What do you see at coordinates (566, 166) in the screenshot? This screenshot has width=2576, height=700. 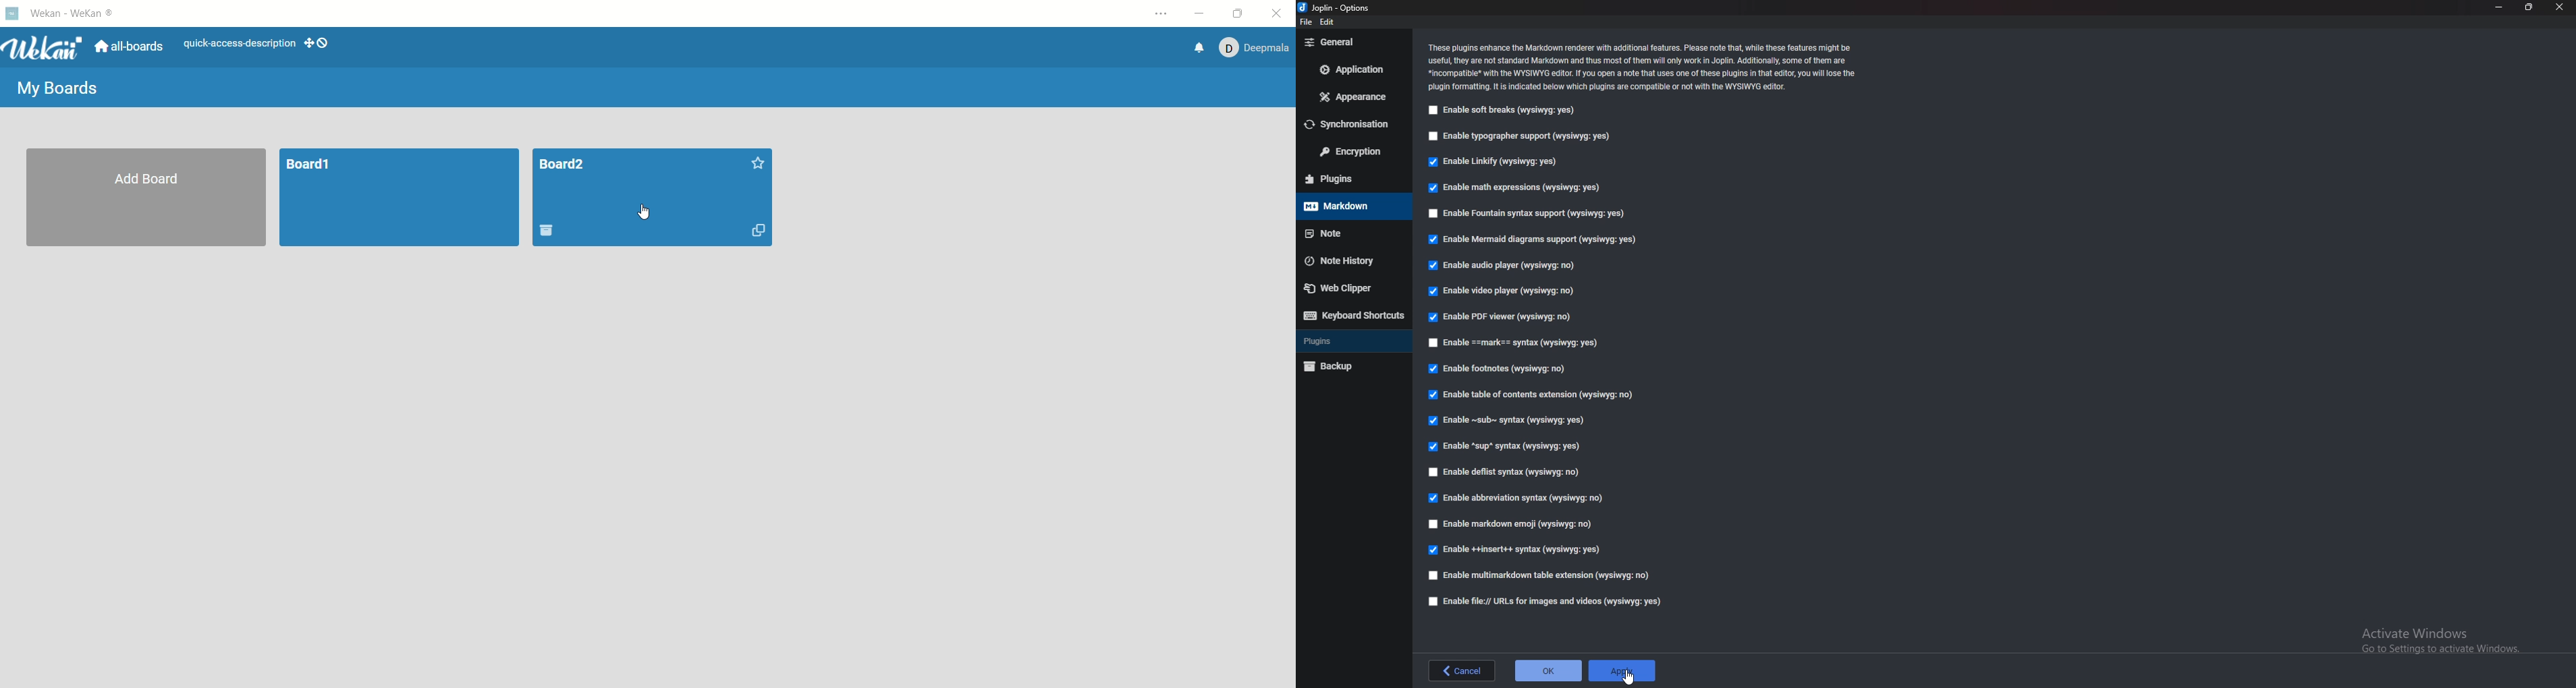 I see `title` at bounding box center [566, 166].